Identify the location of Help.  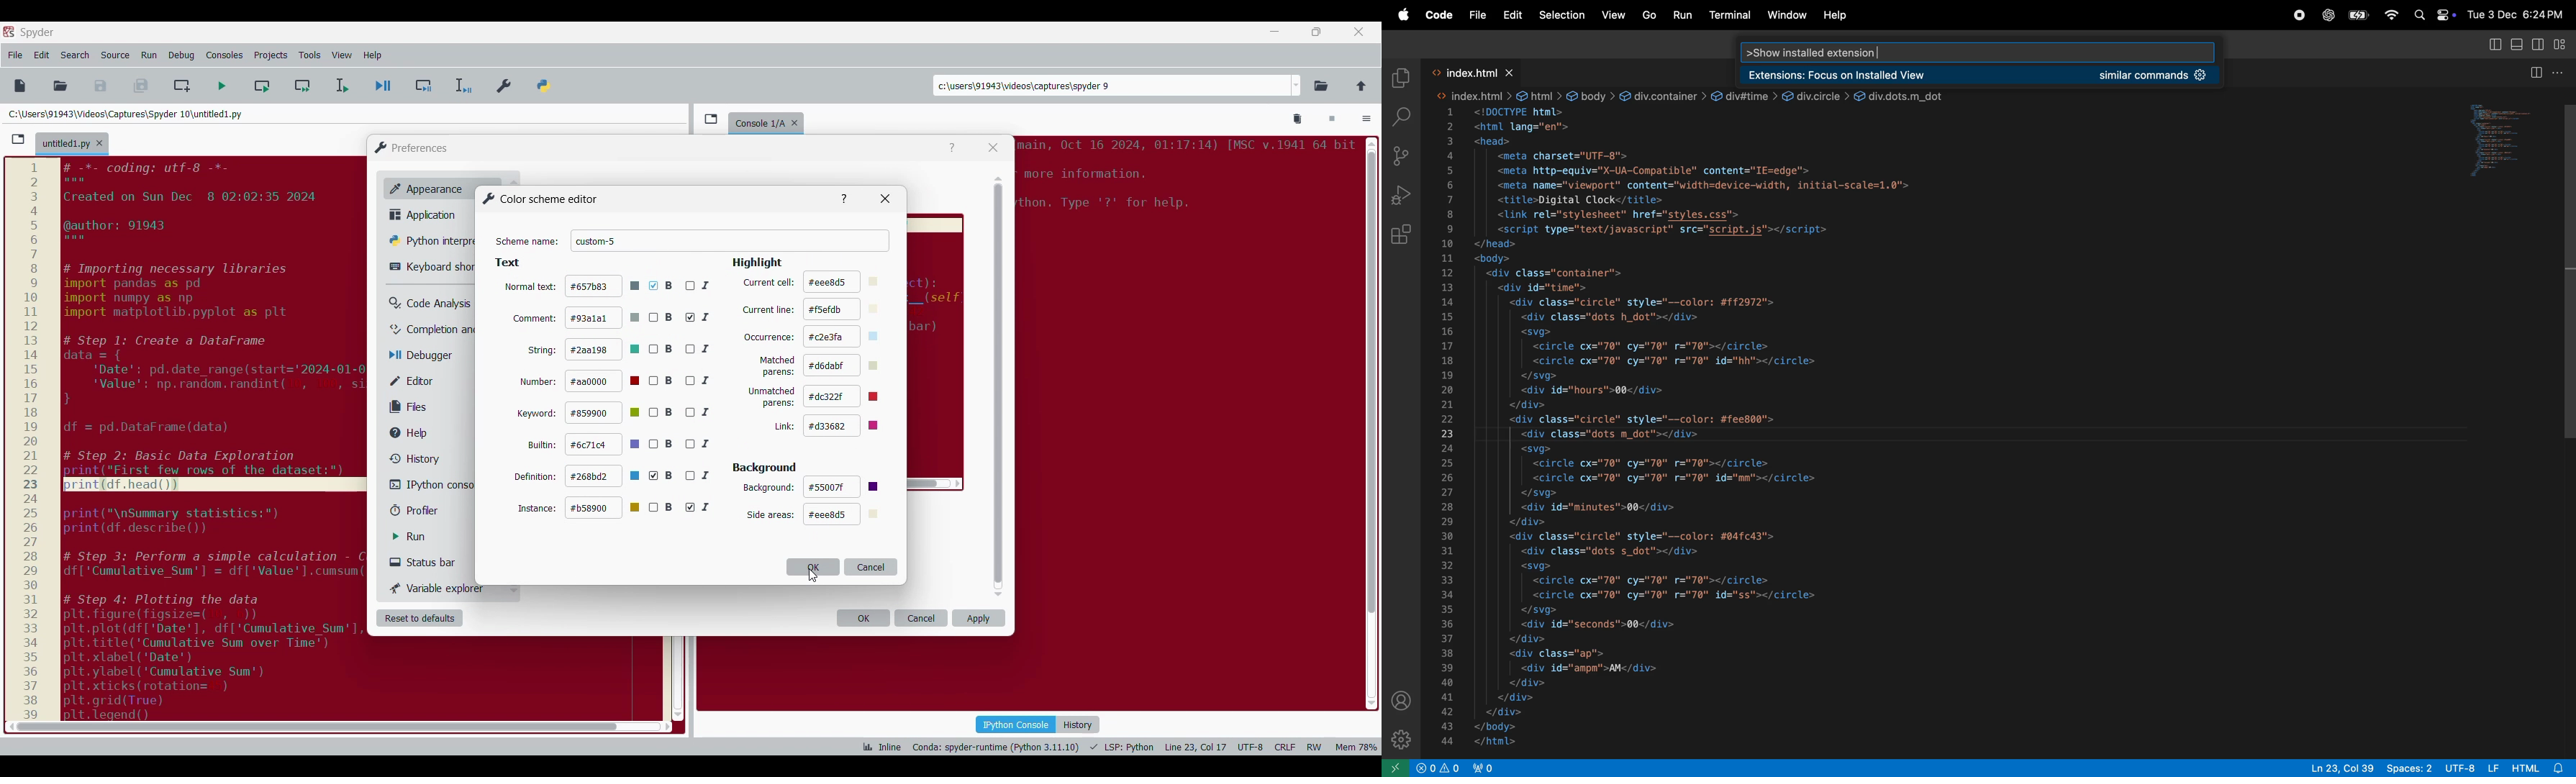
(952, 148).